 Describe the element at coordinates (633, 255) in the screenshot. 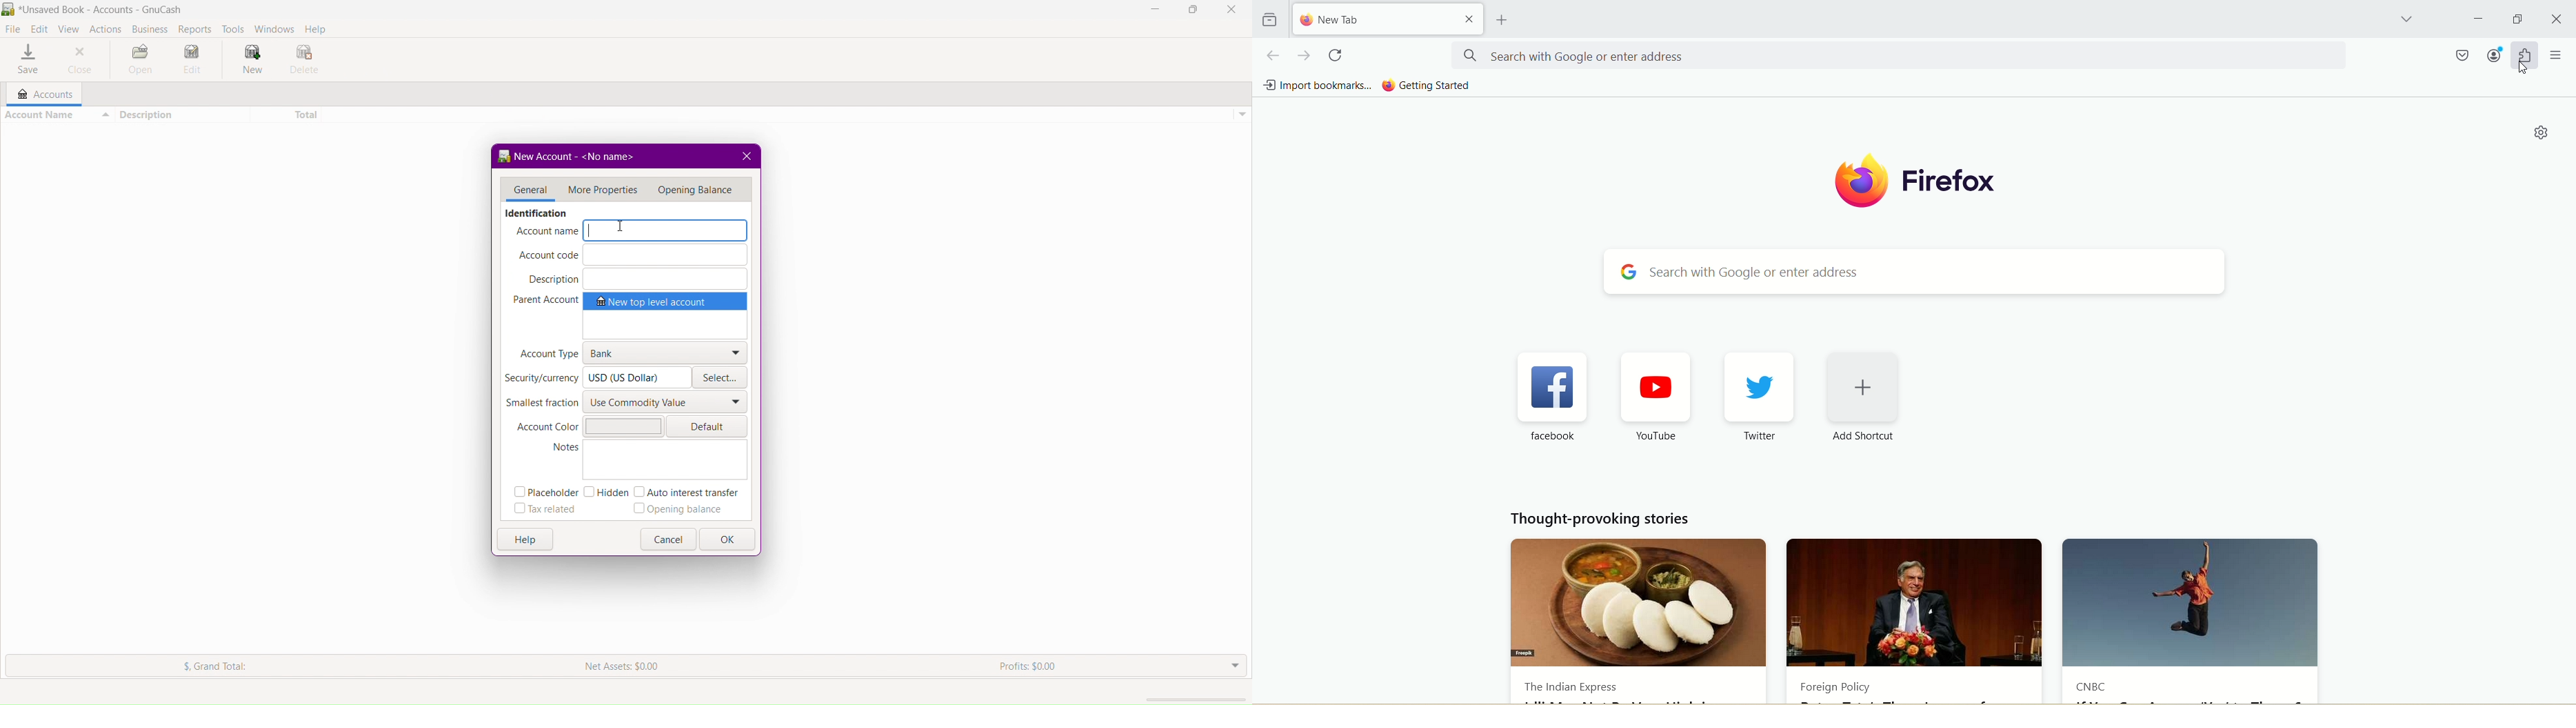

I see `Account Code` at that location.